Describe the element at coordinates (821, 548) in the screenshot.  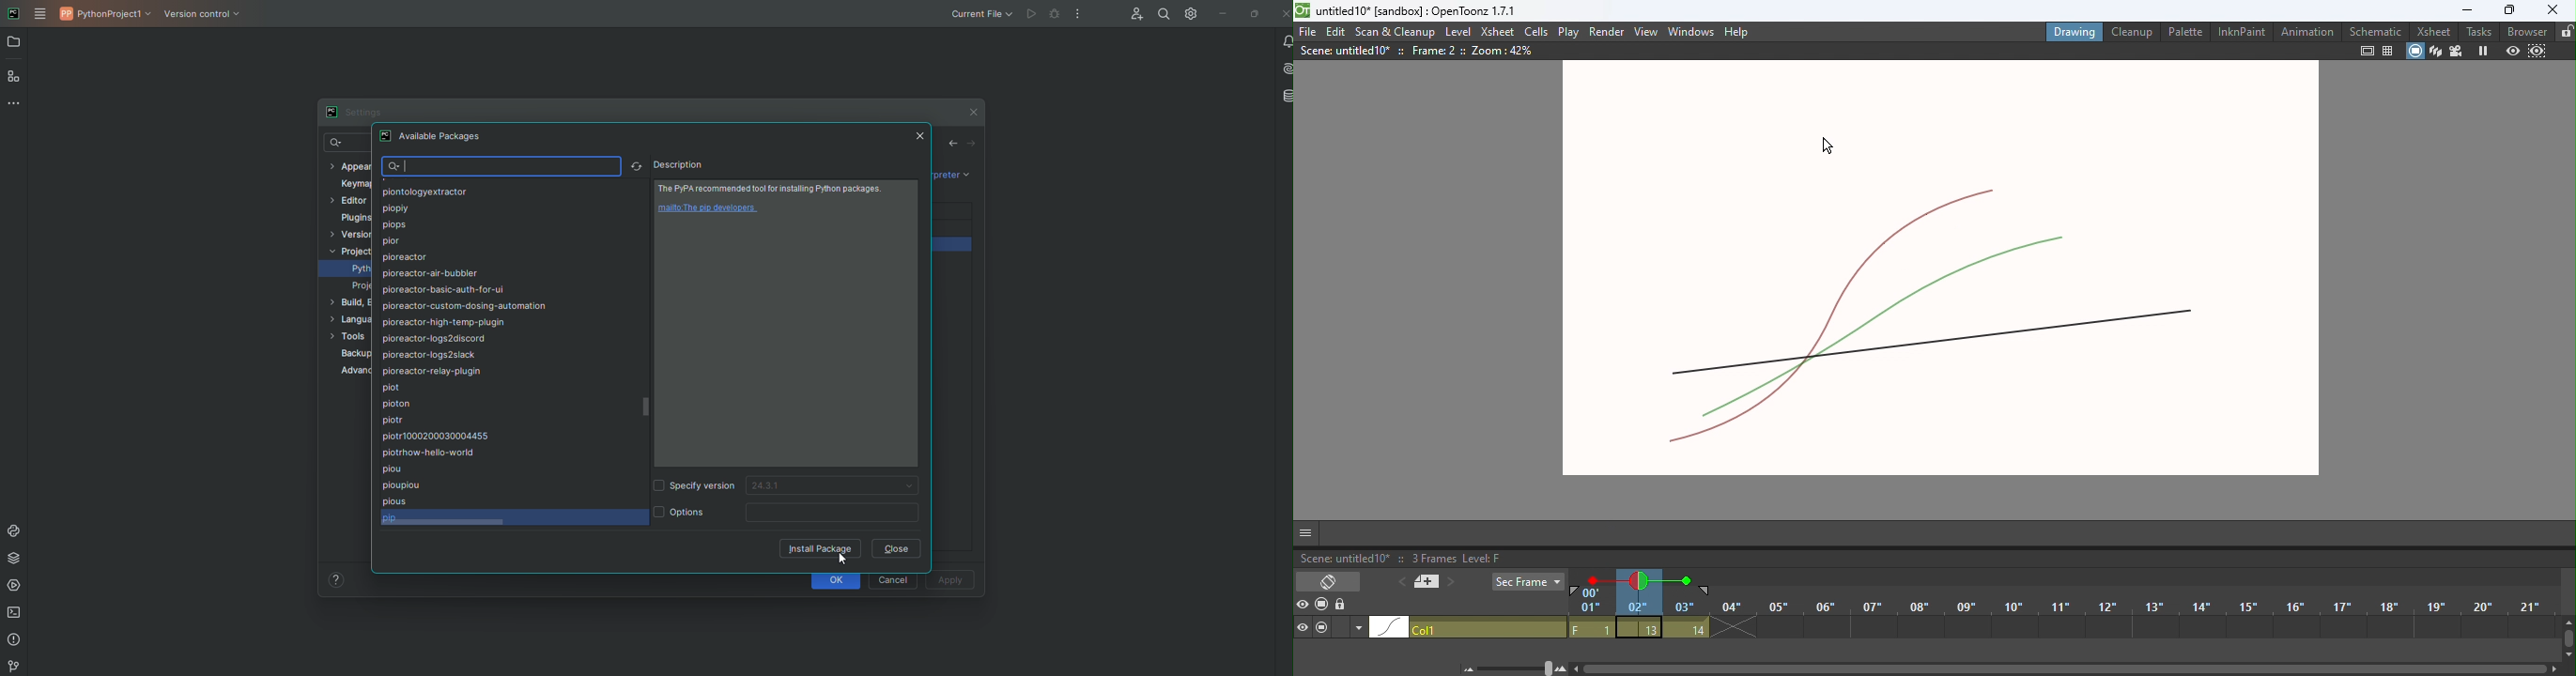
I see `Install package` at that location.